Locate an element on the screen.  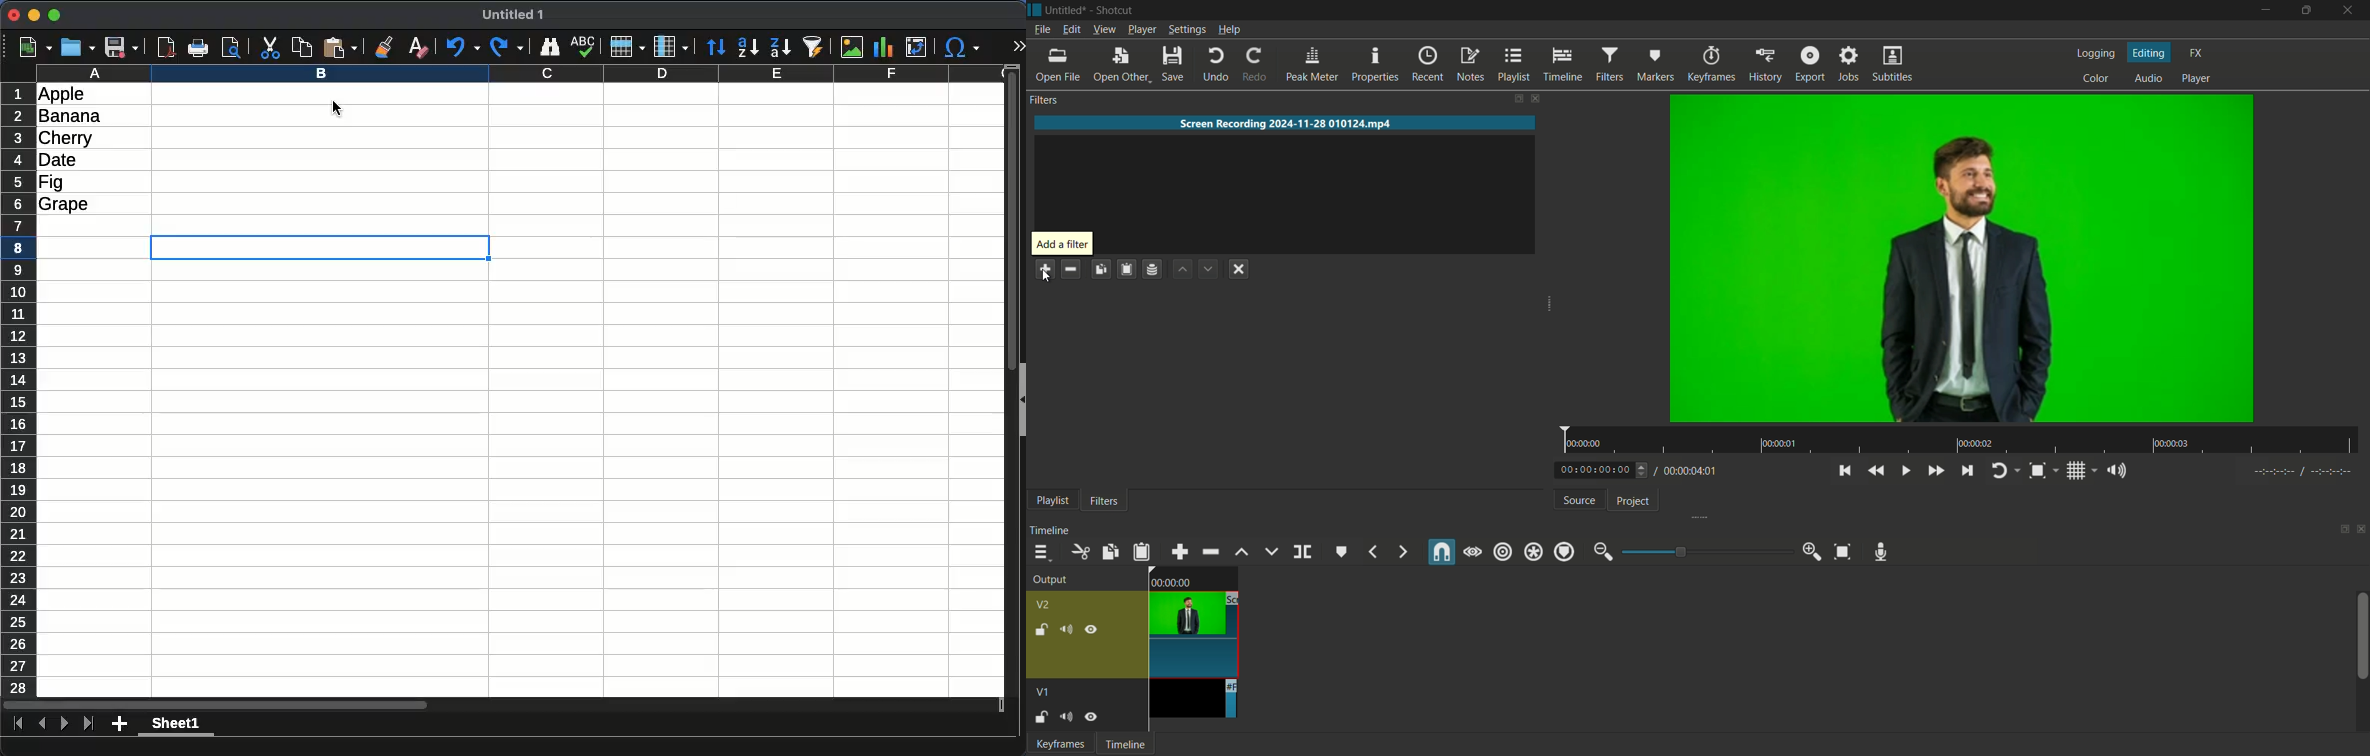
cherry is located at coordinates (66, 139).